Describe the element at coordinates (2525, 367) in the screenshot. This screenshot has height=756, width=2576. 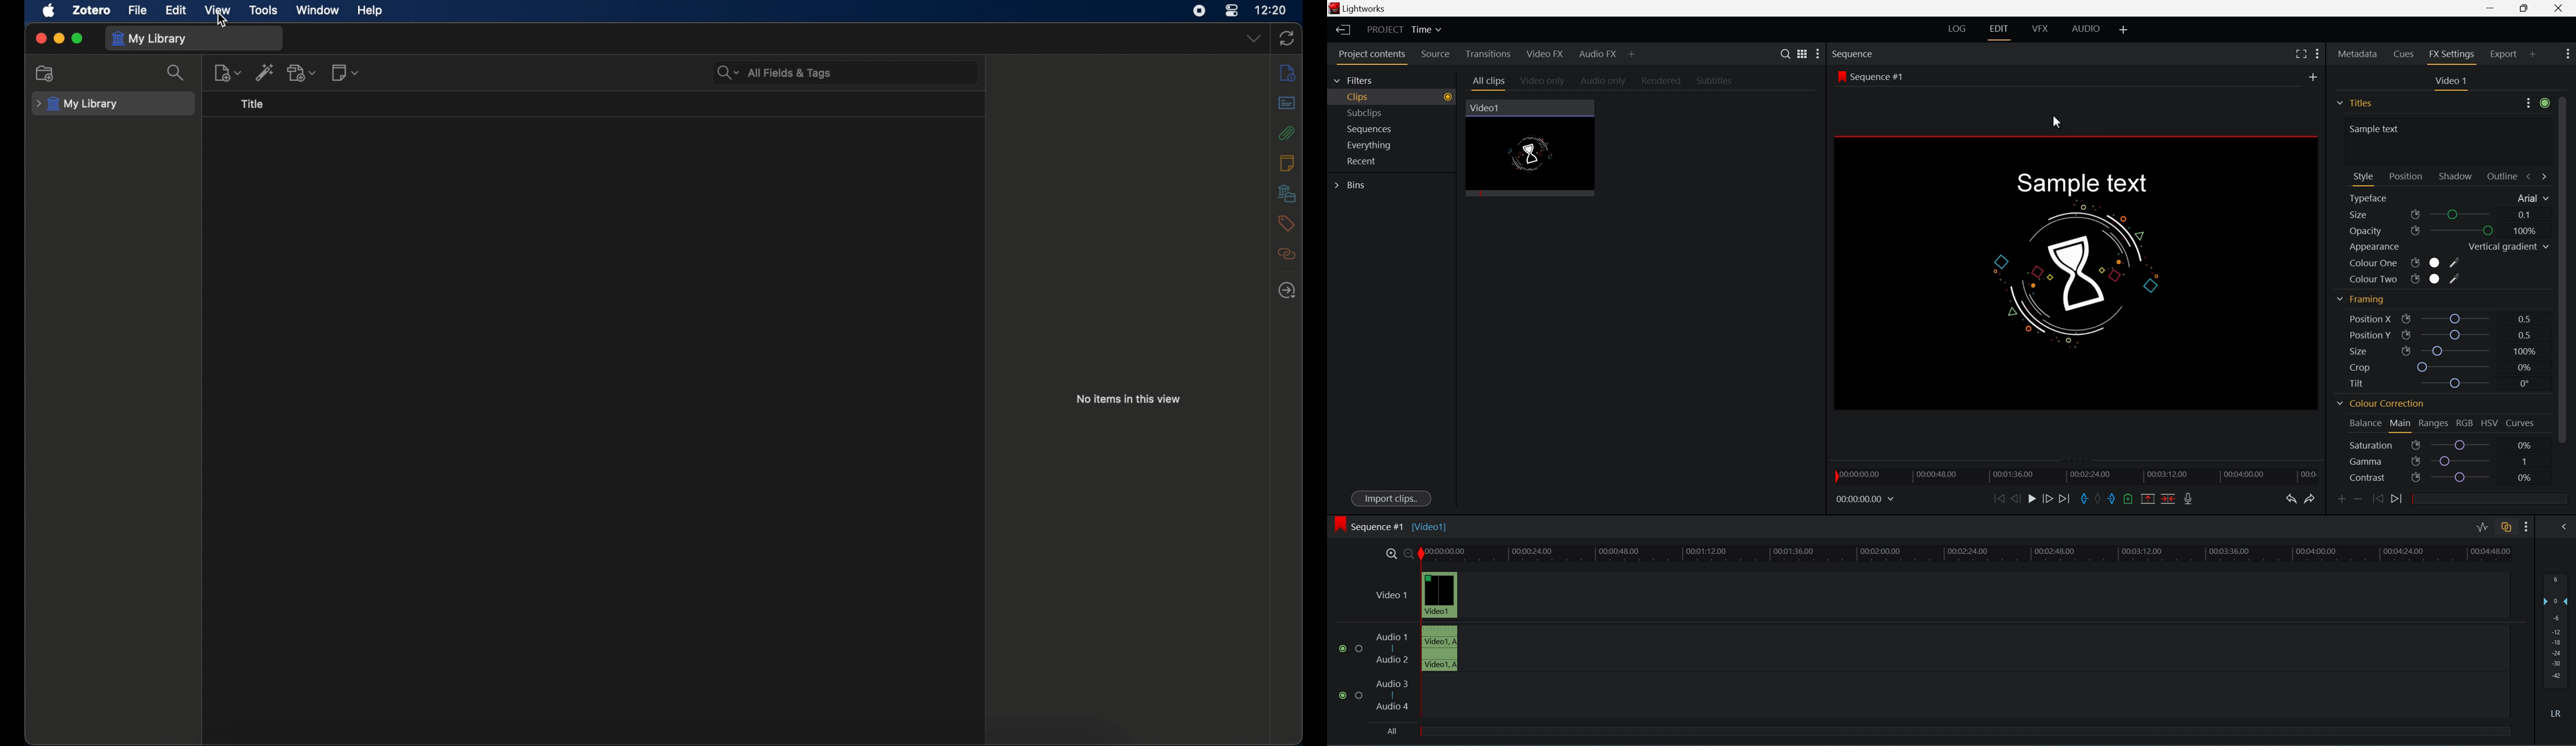
I see `0%` at that location.